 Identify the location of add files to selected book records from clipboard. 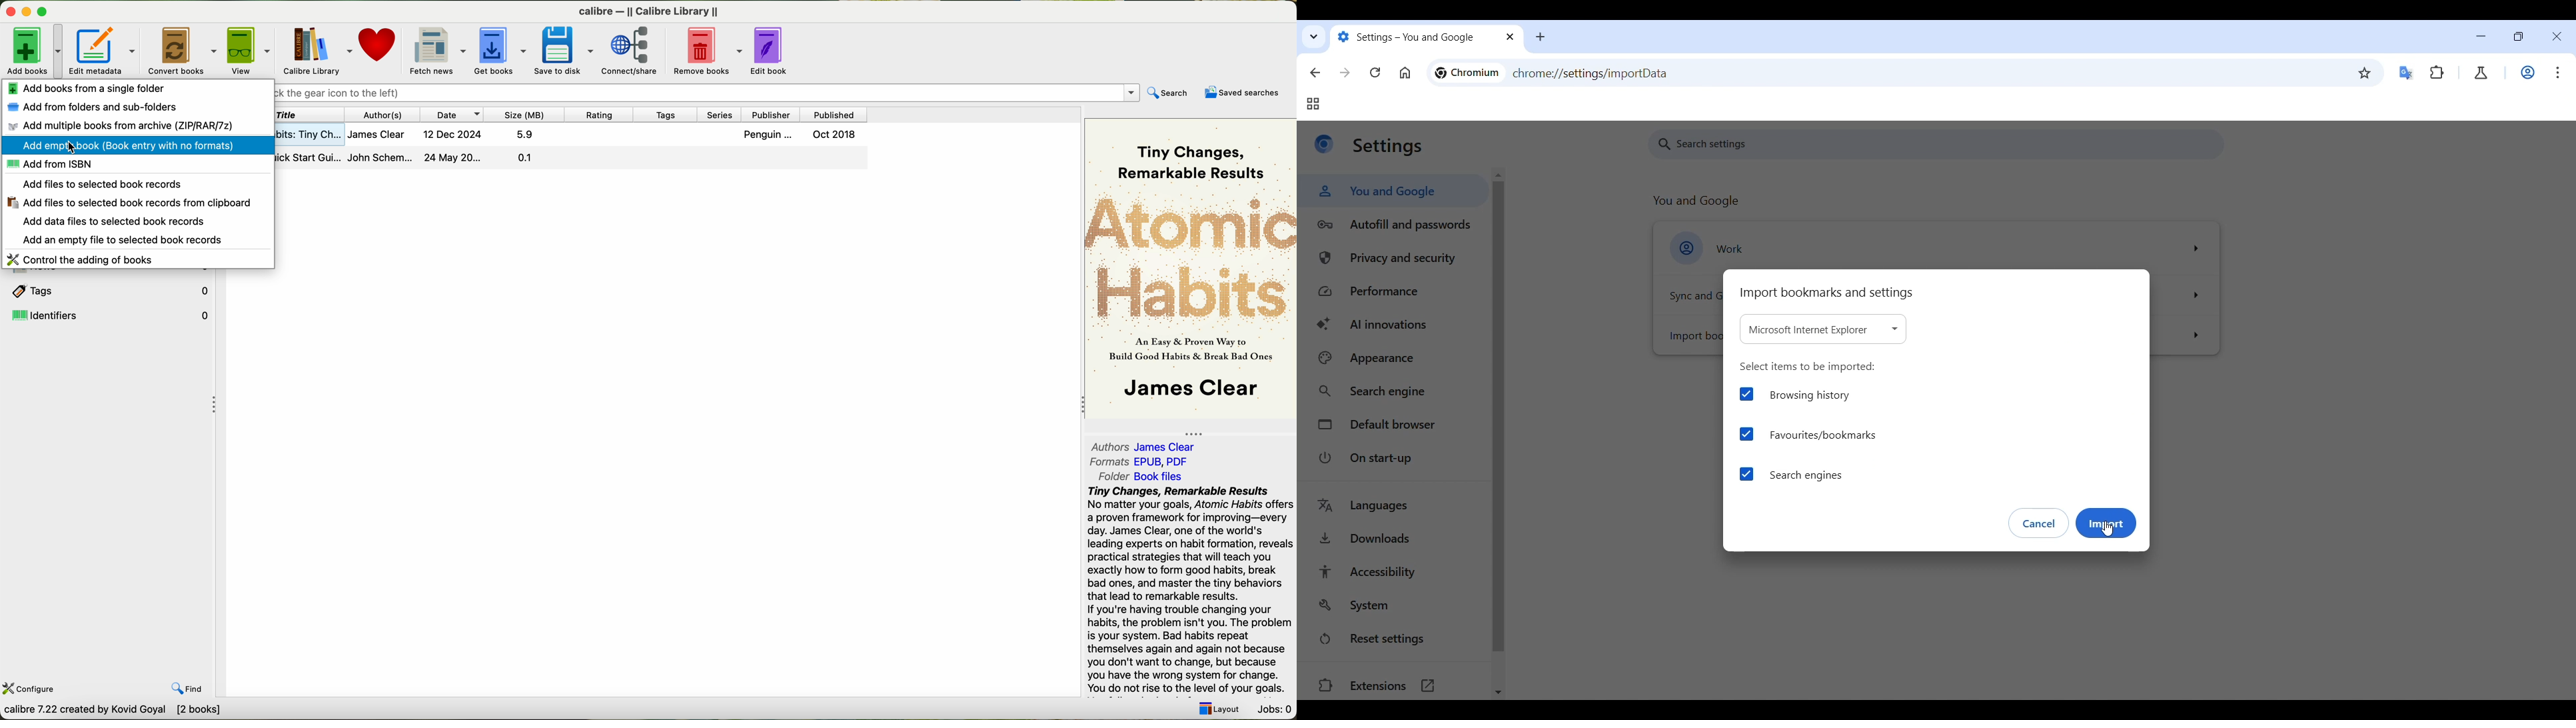
(129, 203).